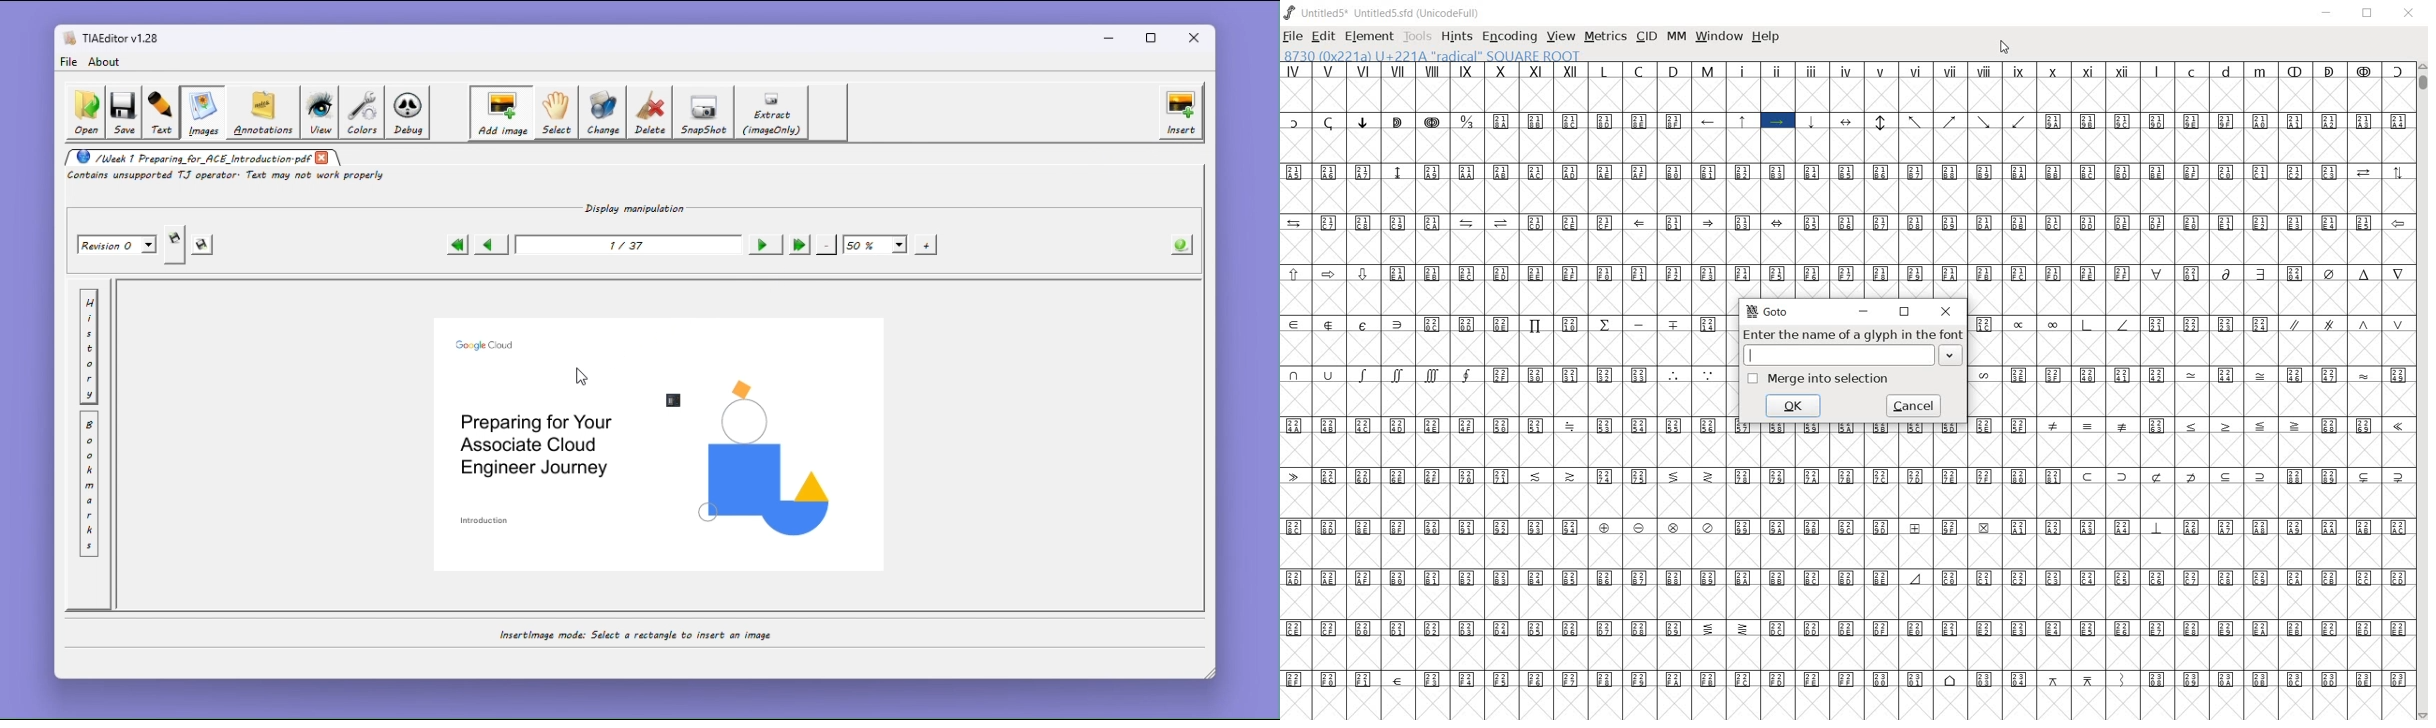  I want to click on Enter the name of a glyph in the font, so click(1852, 335).